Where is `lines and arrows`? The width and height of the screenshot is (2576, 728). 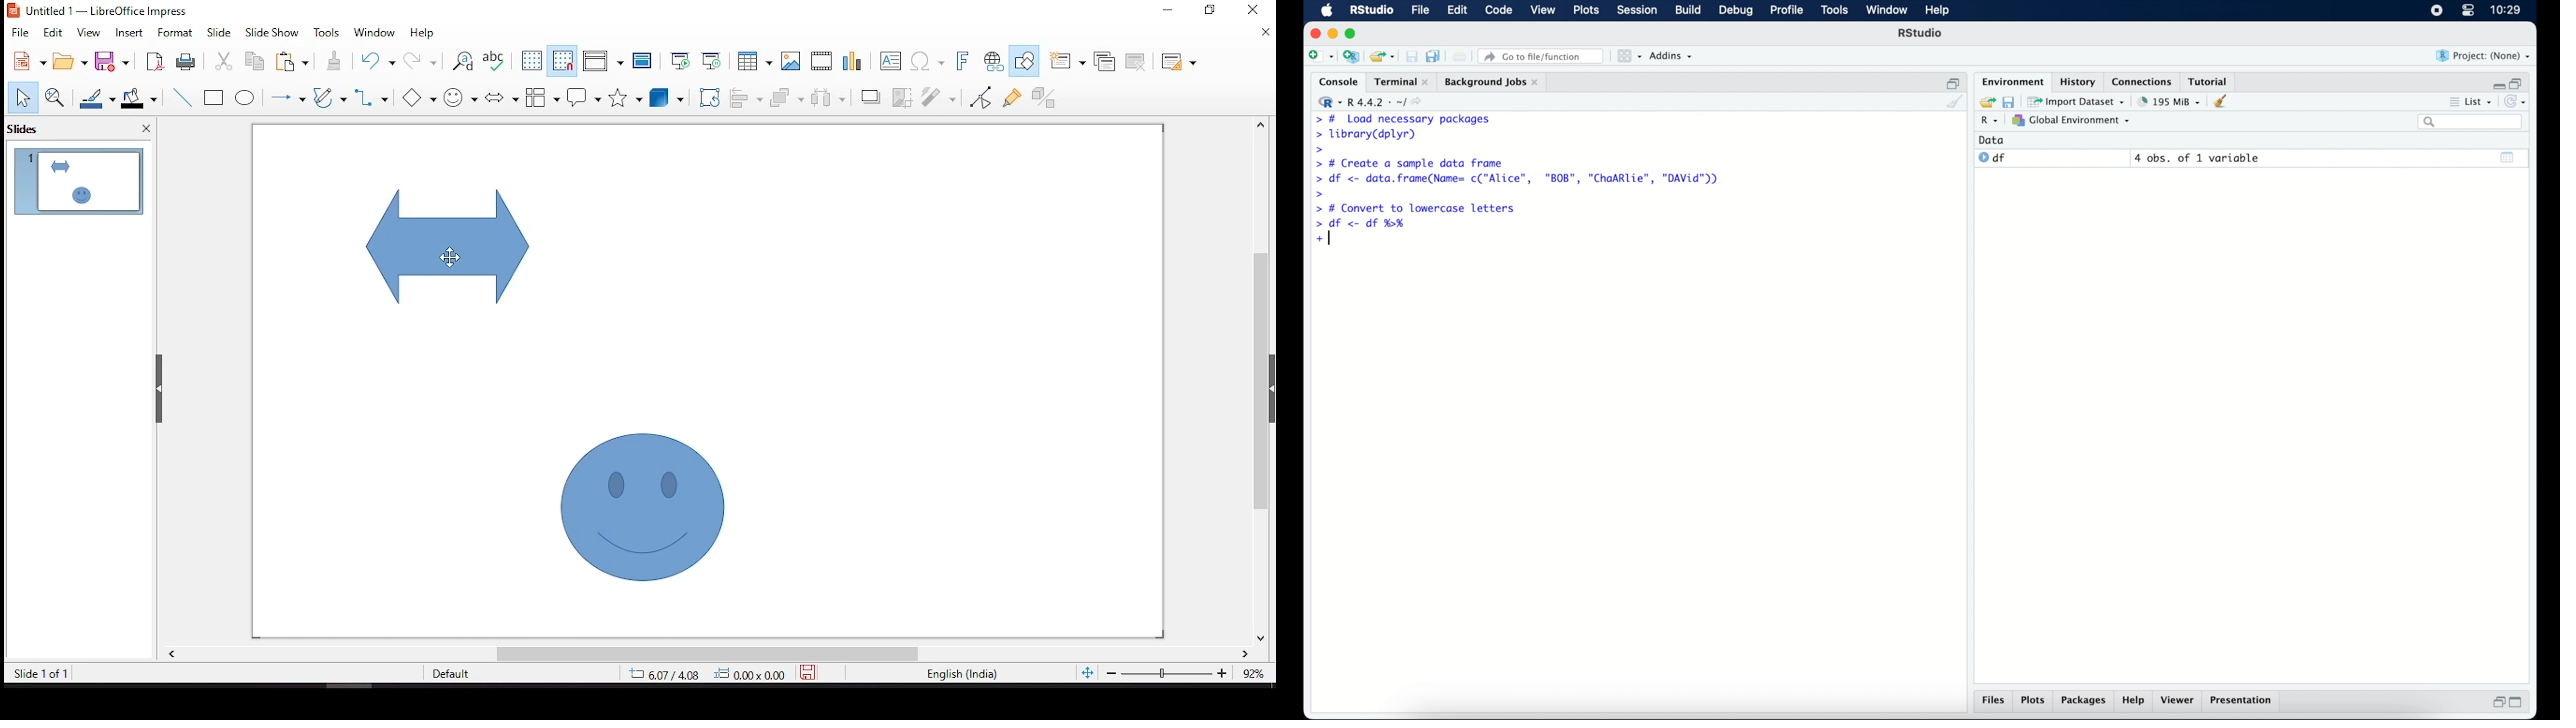
lines and arrows is located at coordinates (291, 97).